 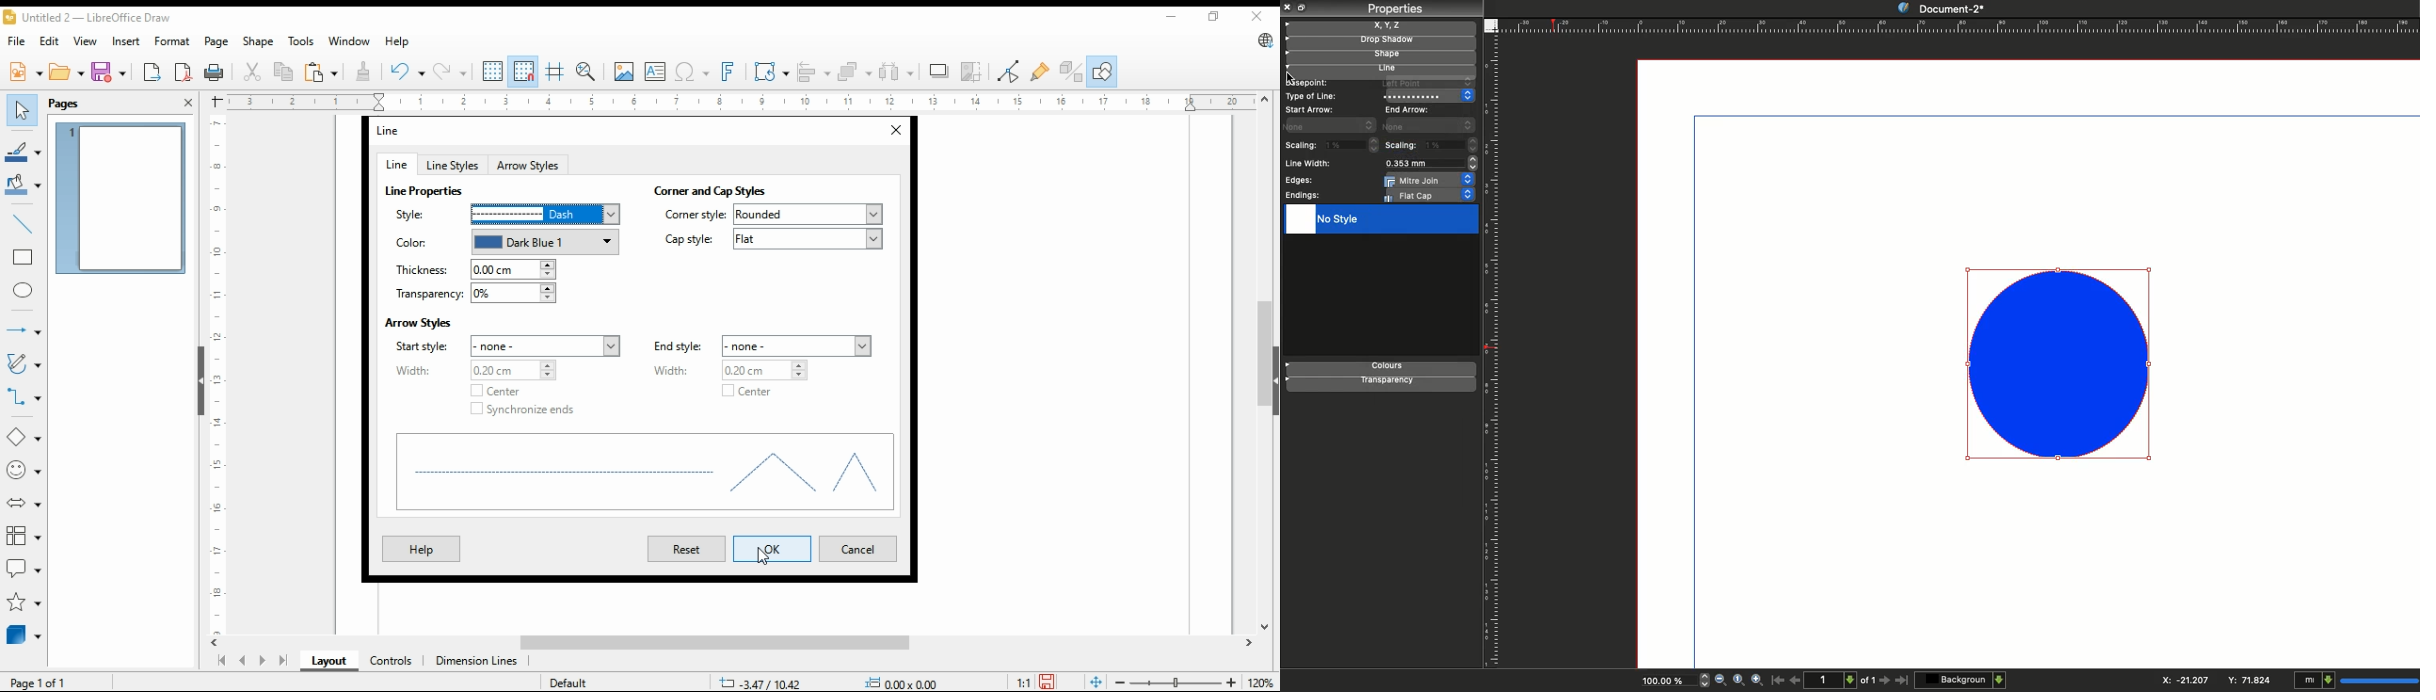 I want to click on arrow styles, so click(x=418, y=321).